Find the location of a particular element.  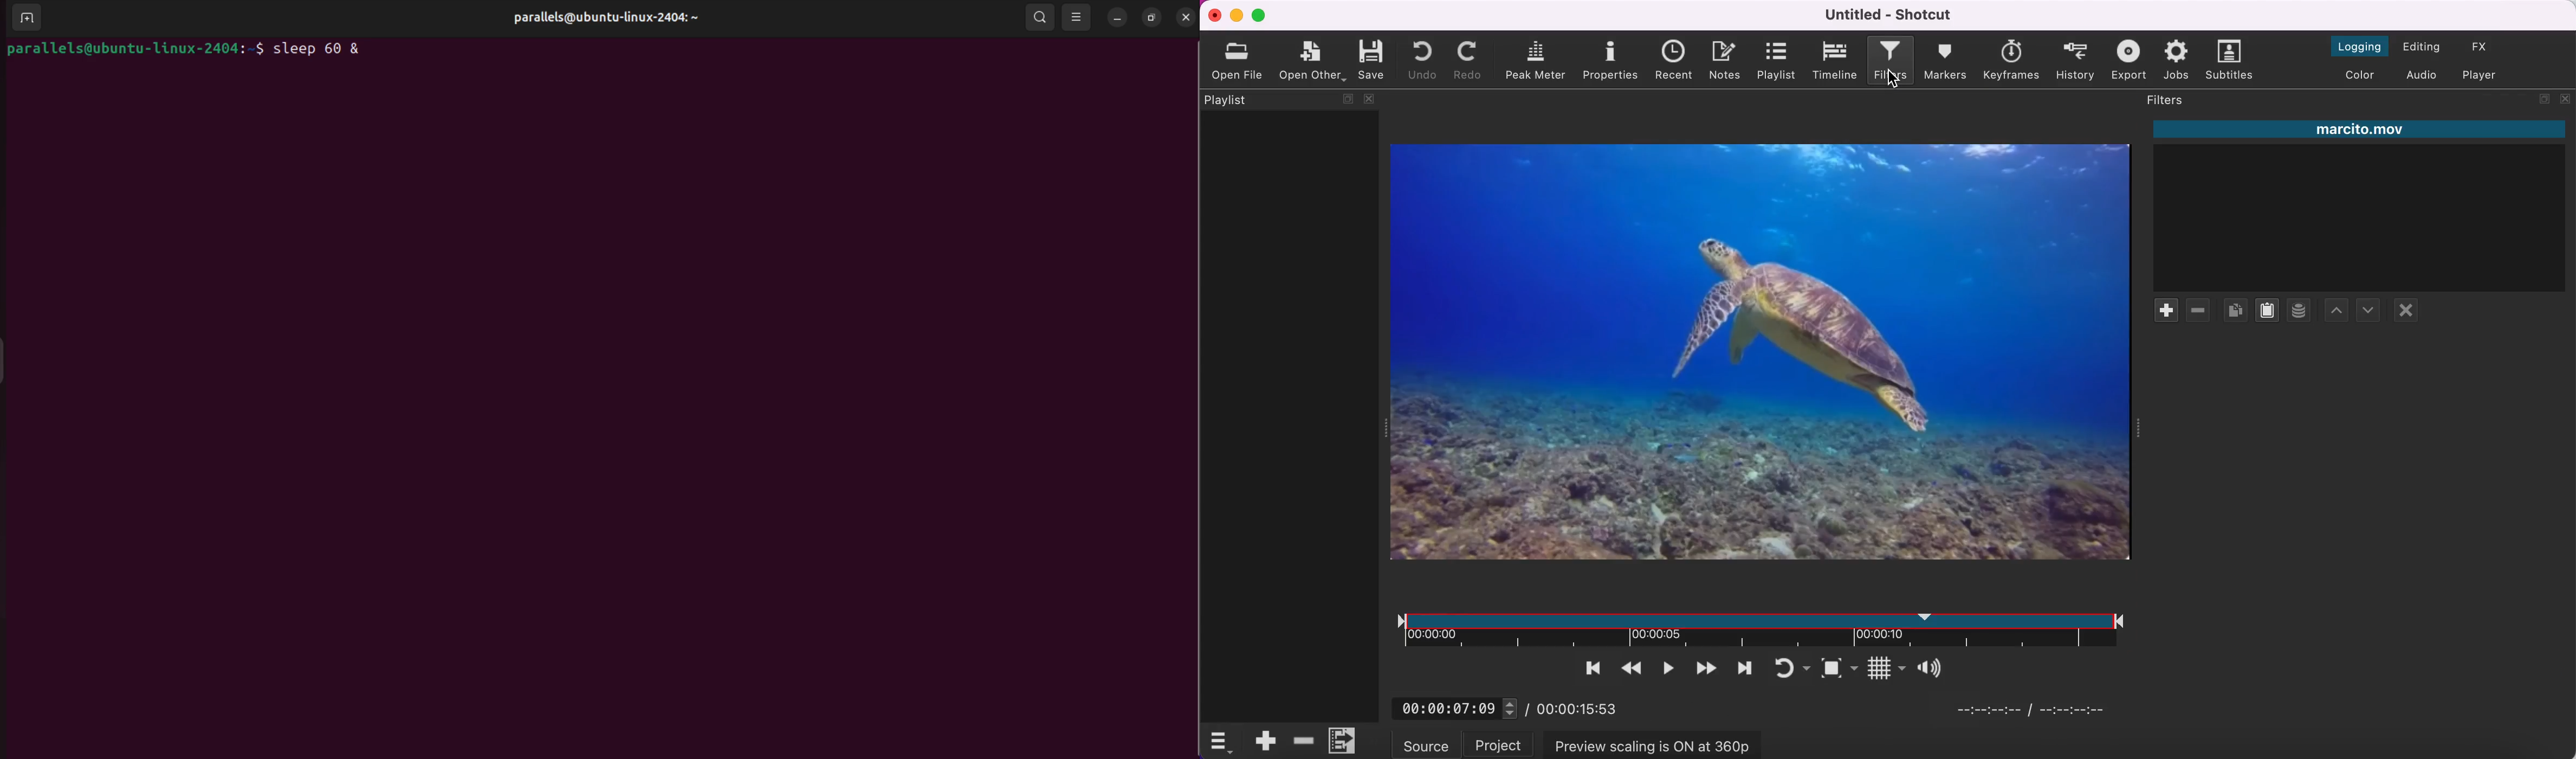

minimize is located at coordinates (1237, 15).